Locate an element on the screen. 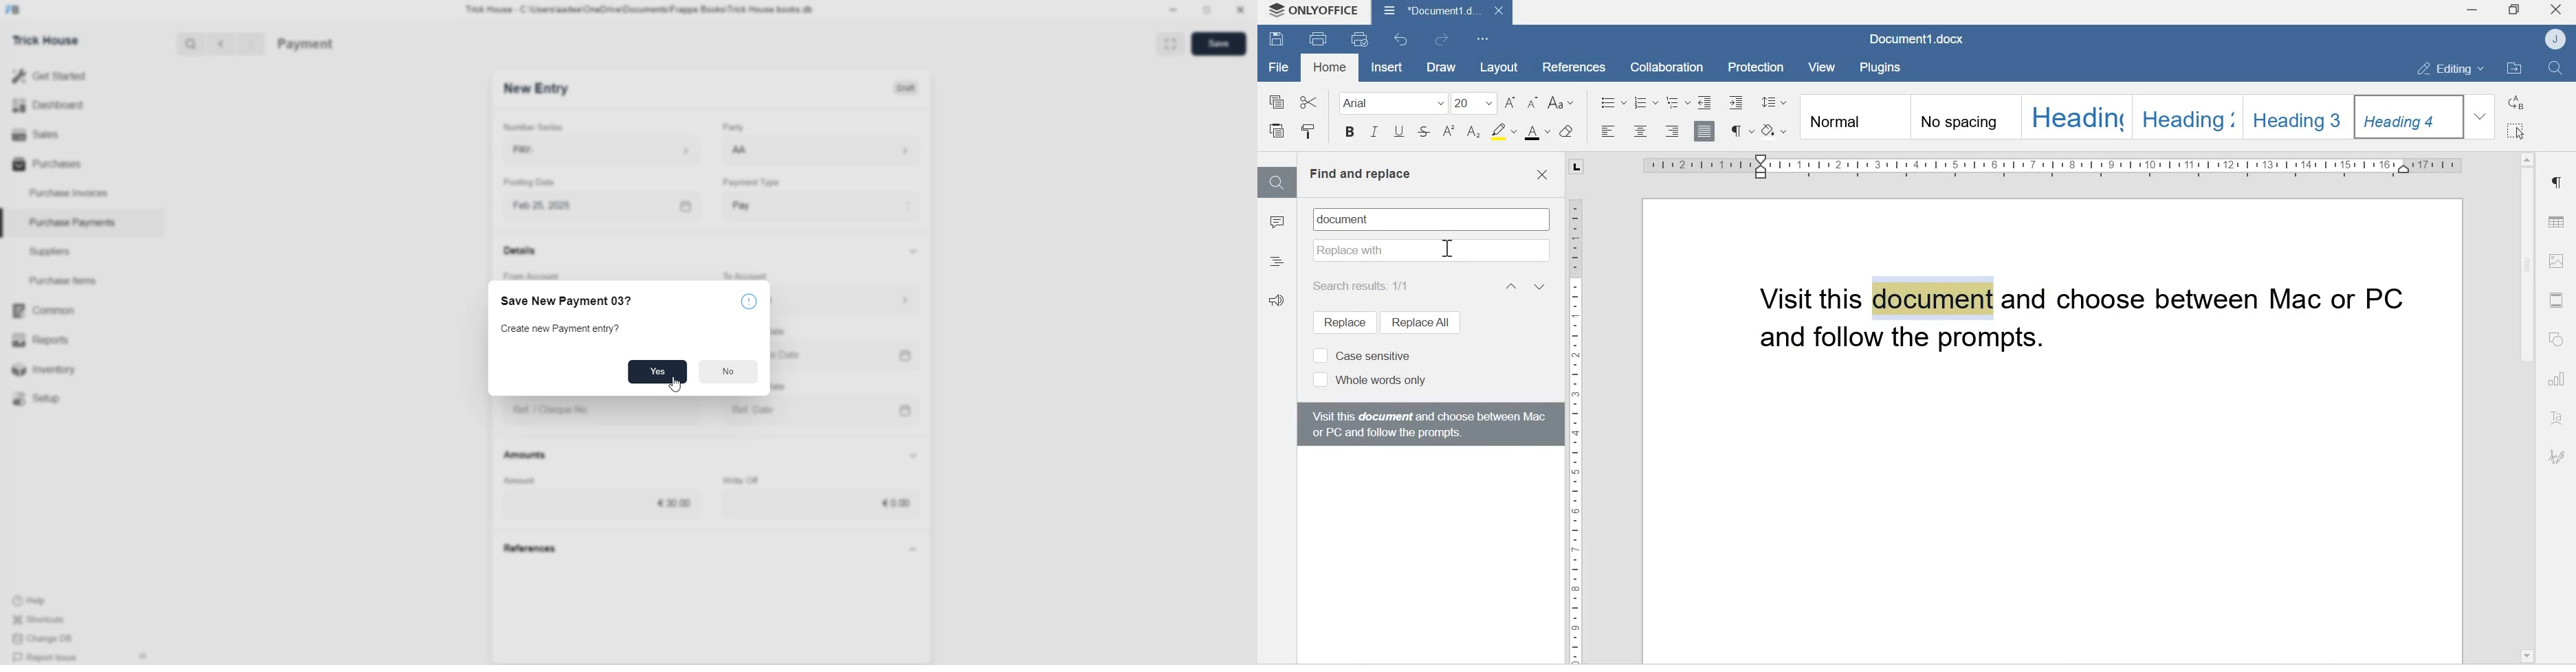  calendar is located at coordinates (908, 357).